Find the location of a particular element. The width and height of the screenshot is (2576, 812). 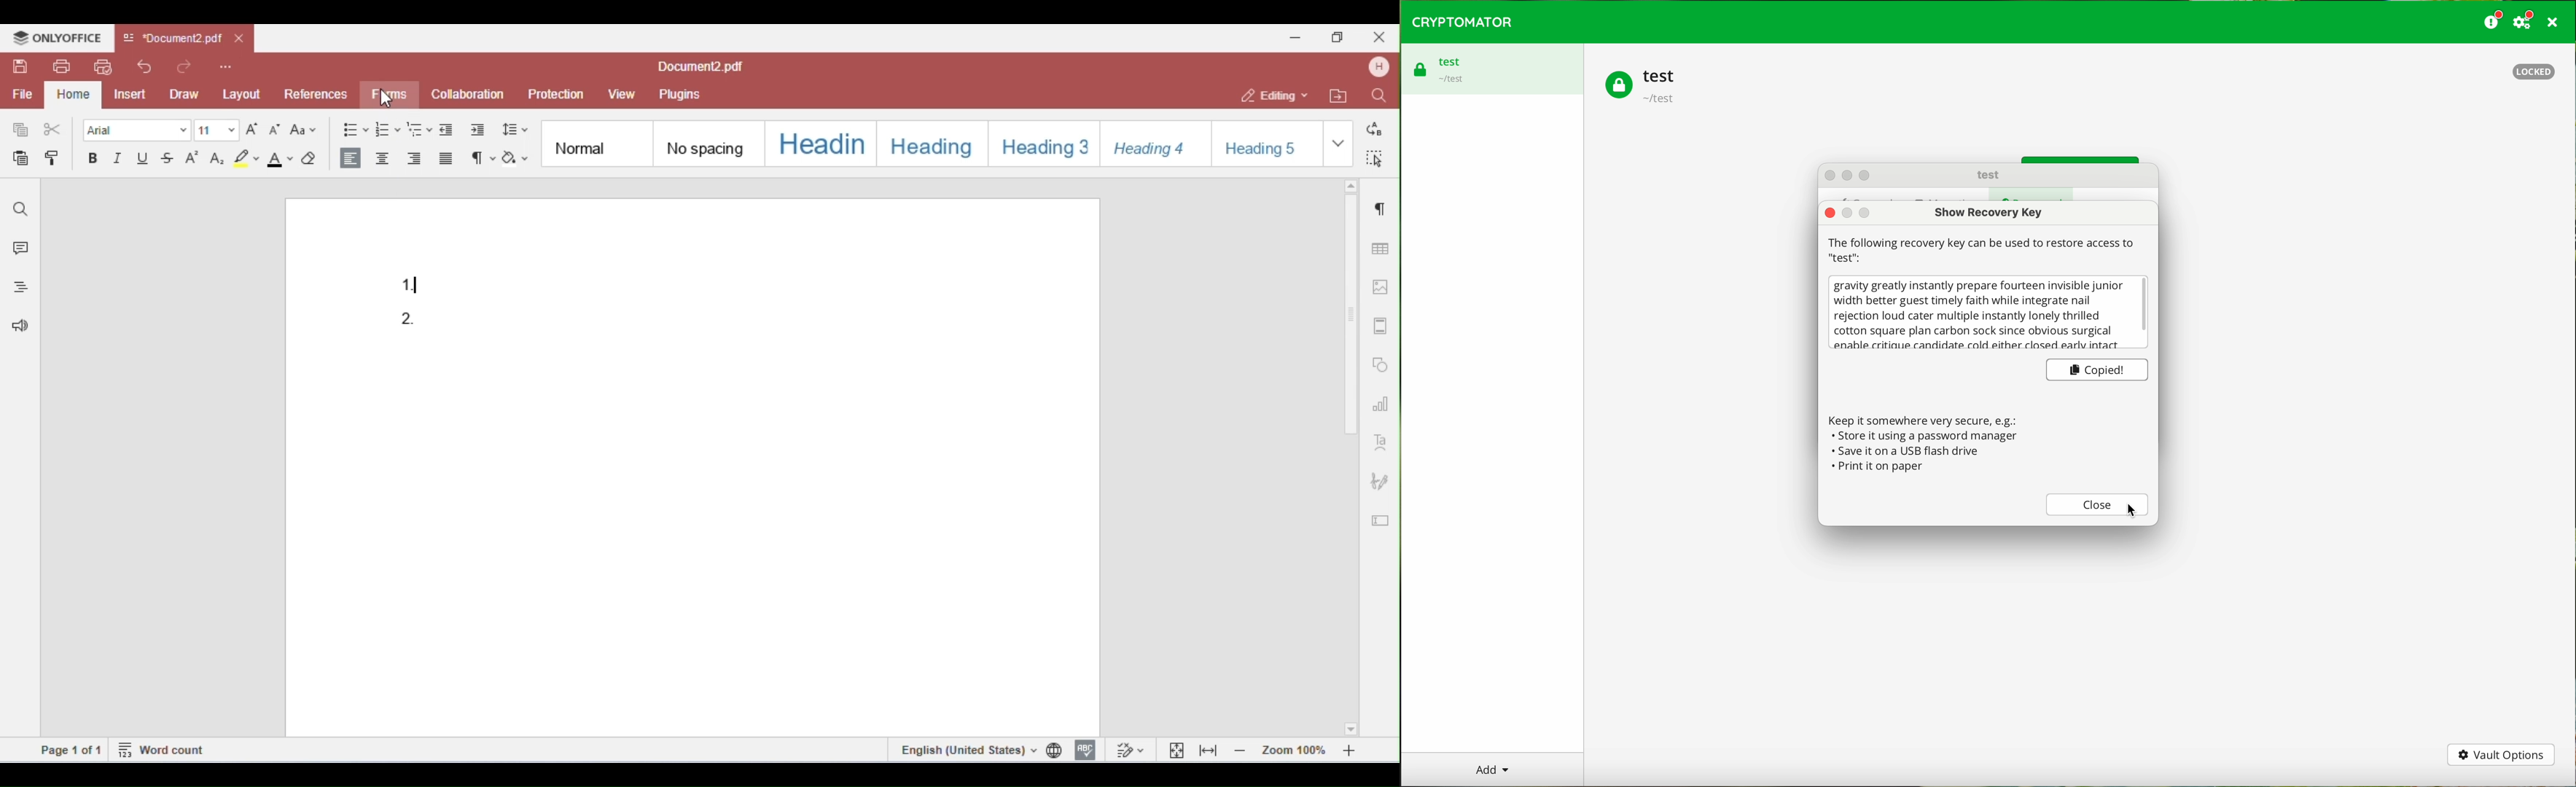

donate is located at coordinates (2494, 21).